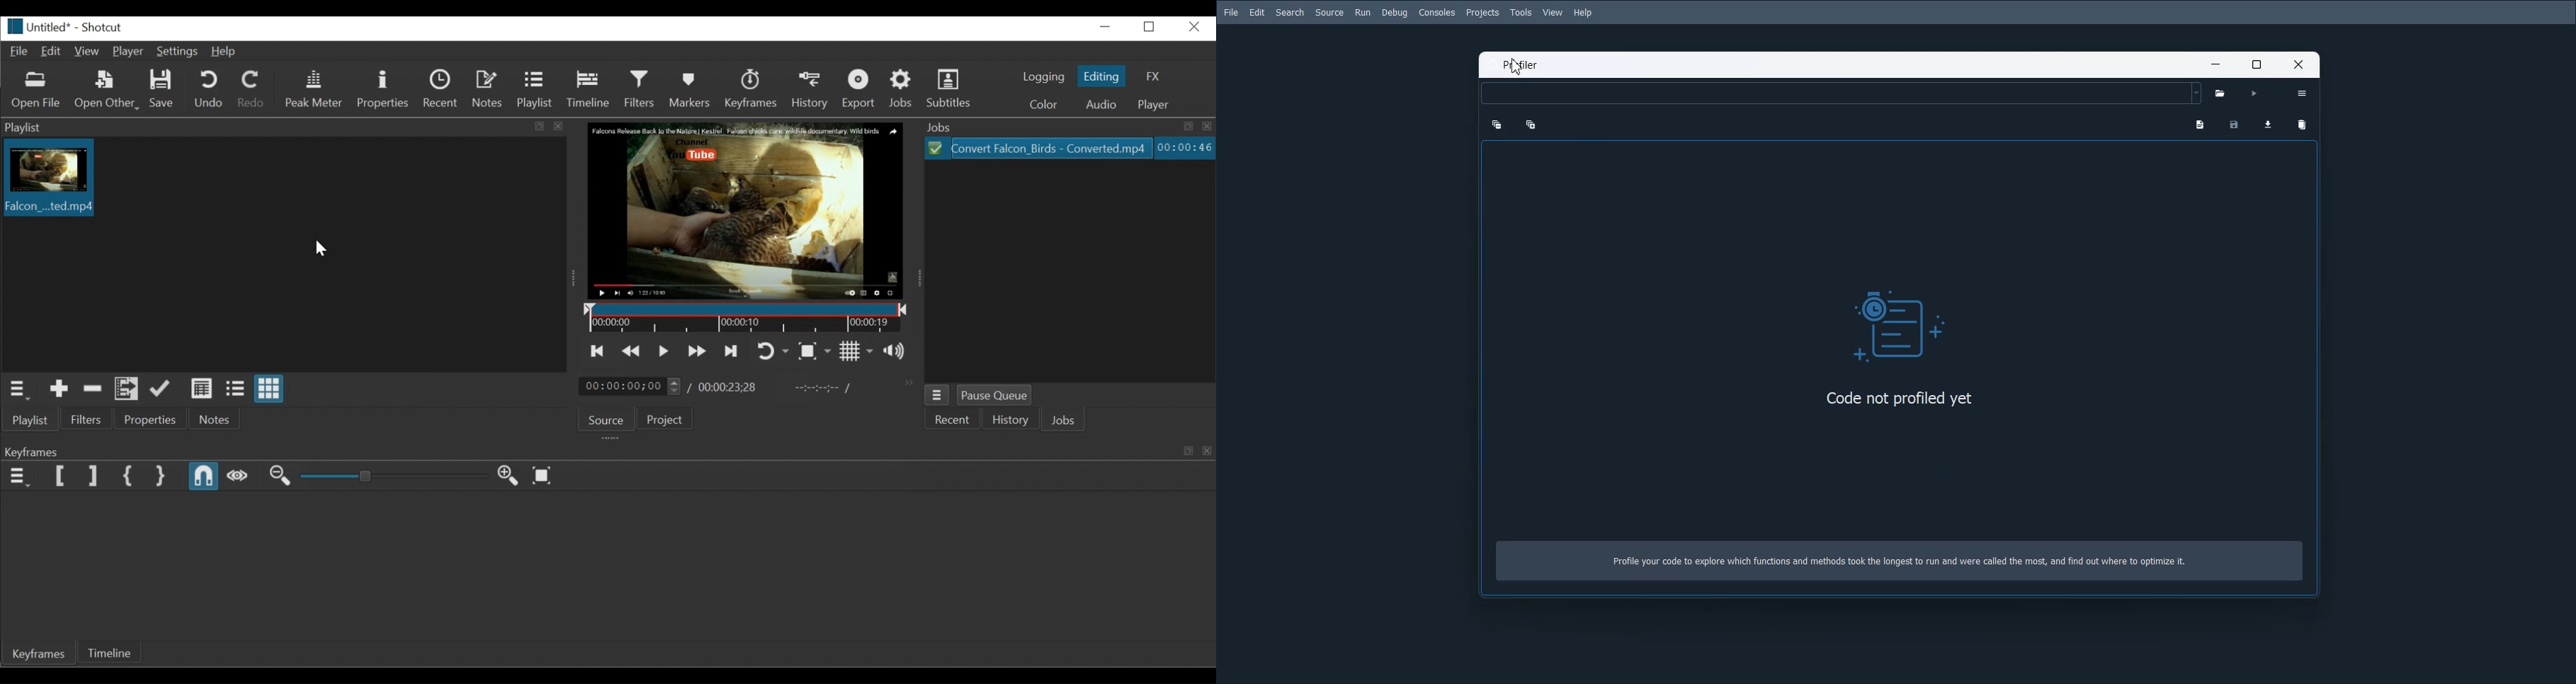 The height and width of the screenshot is (700, 2576). I want to click on Toggle play or pause, so click(664, 350).